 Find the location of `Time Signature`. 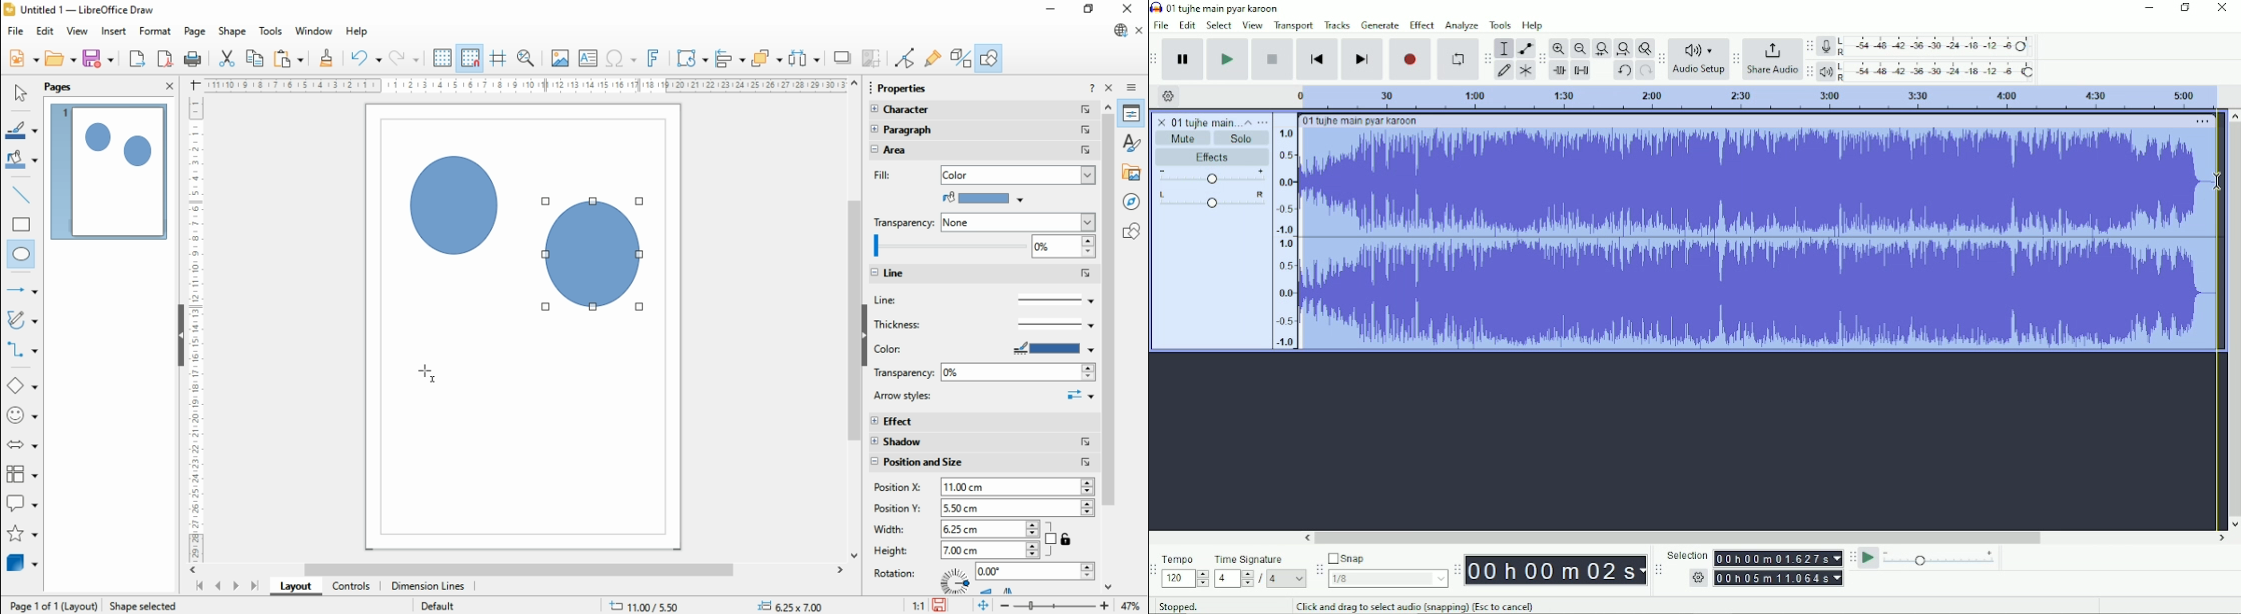

Time Signature is located at coordinates (1250, 560).